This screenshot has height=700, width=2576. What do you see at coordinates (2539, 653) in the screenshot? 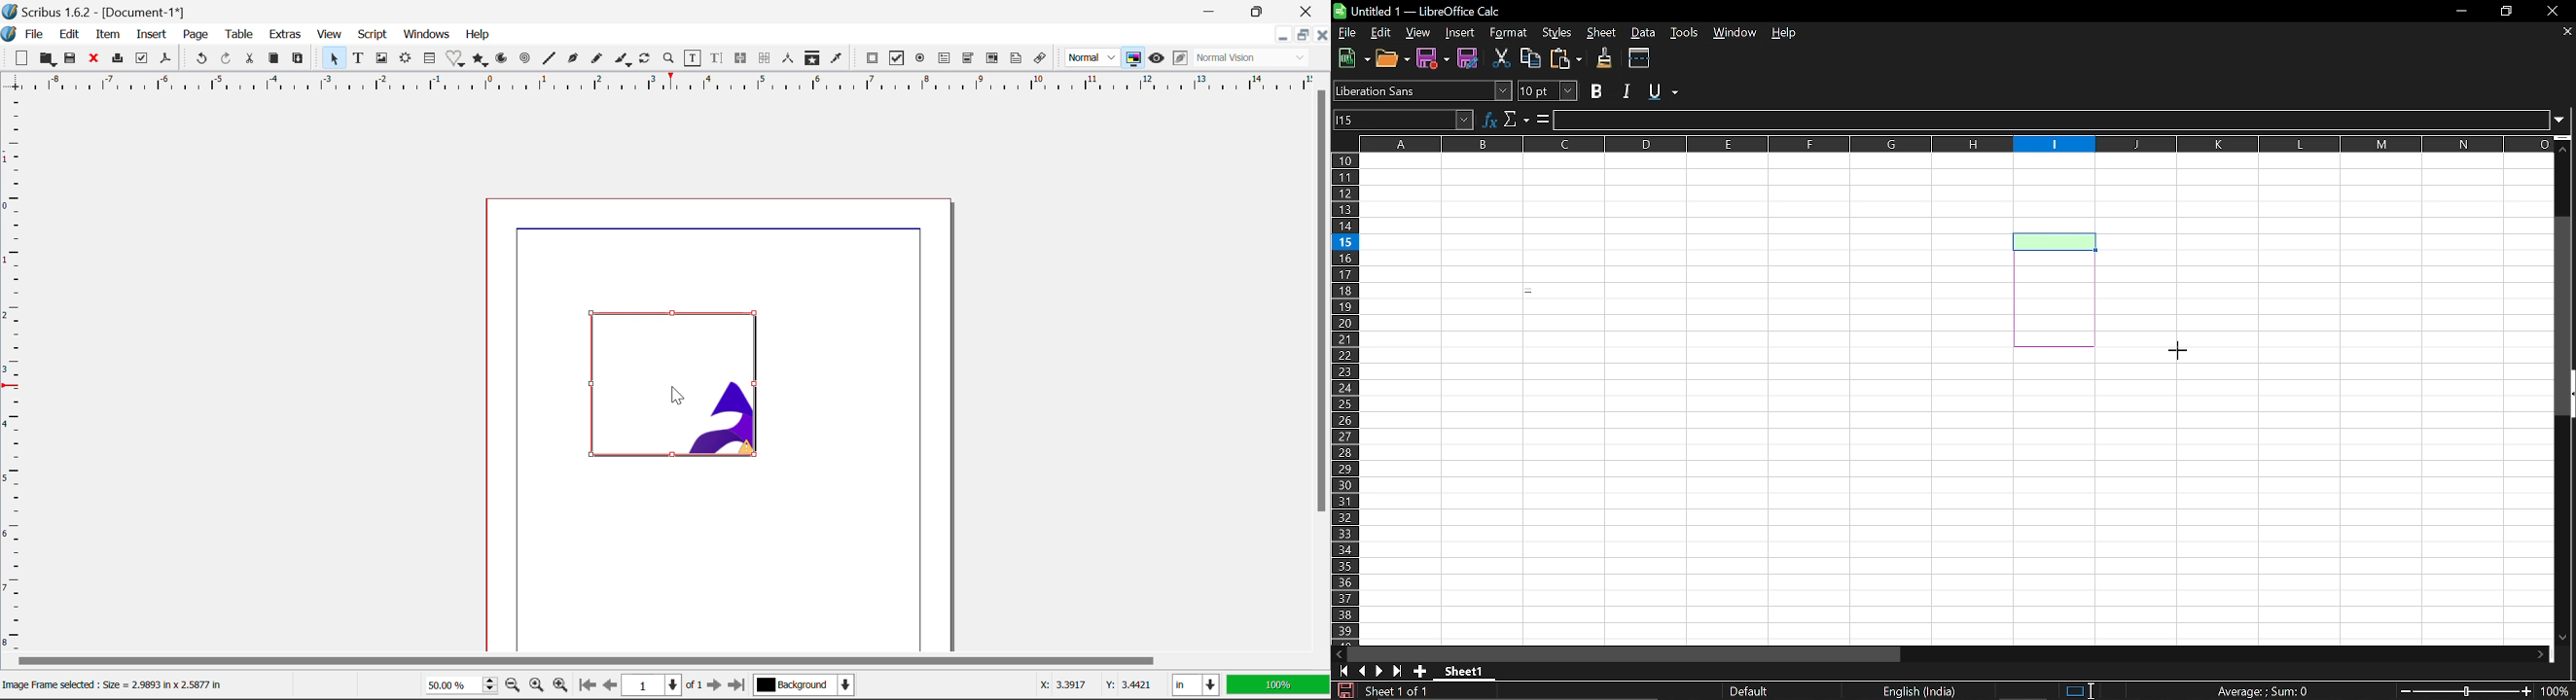
I see `Move down` at bounding box center [2539, 653].